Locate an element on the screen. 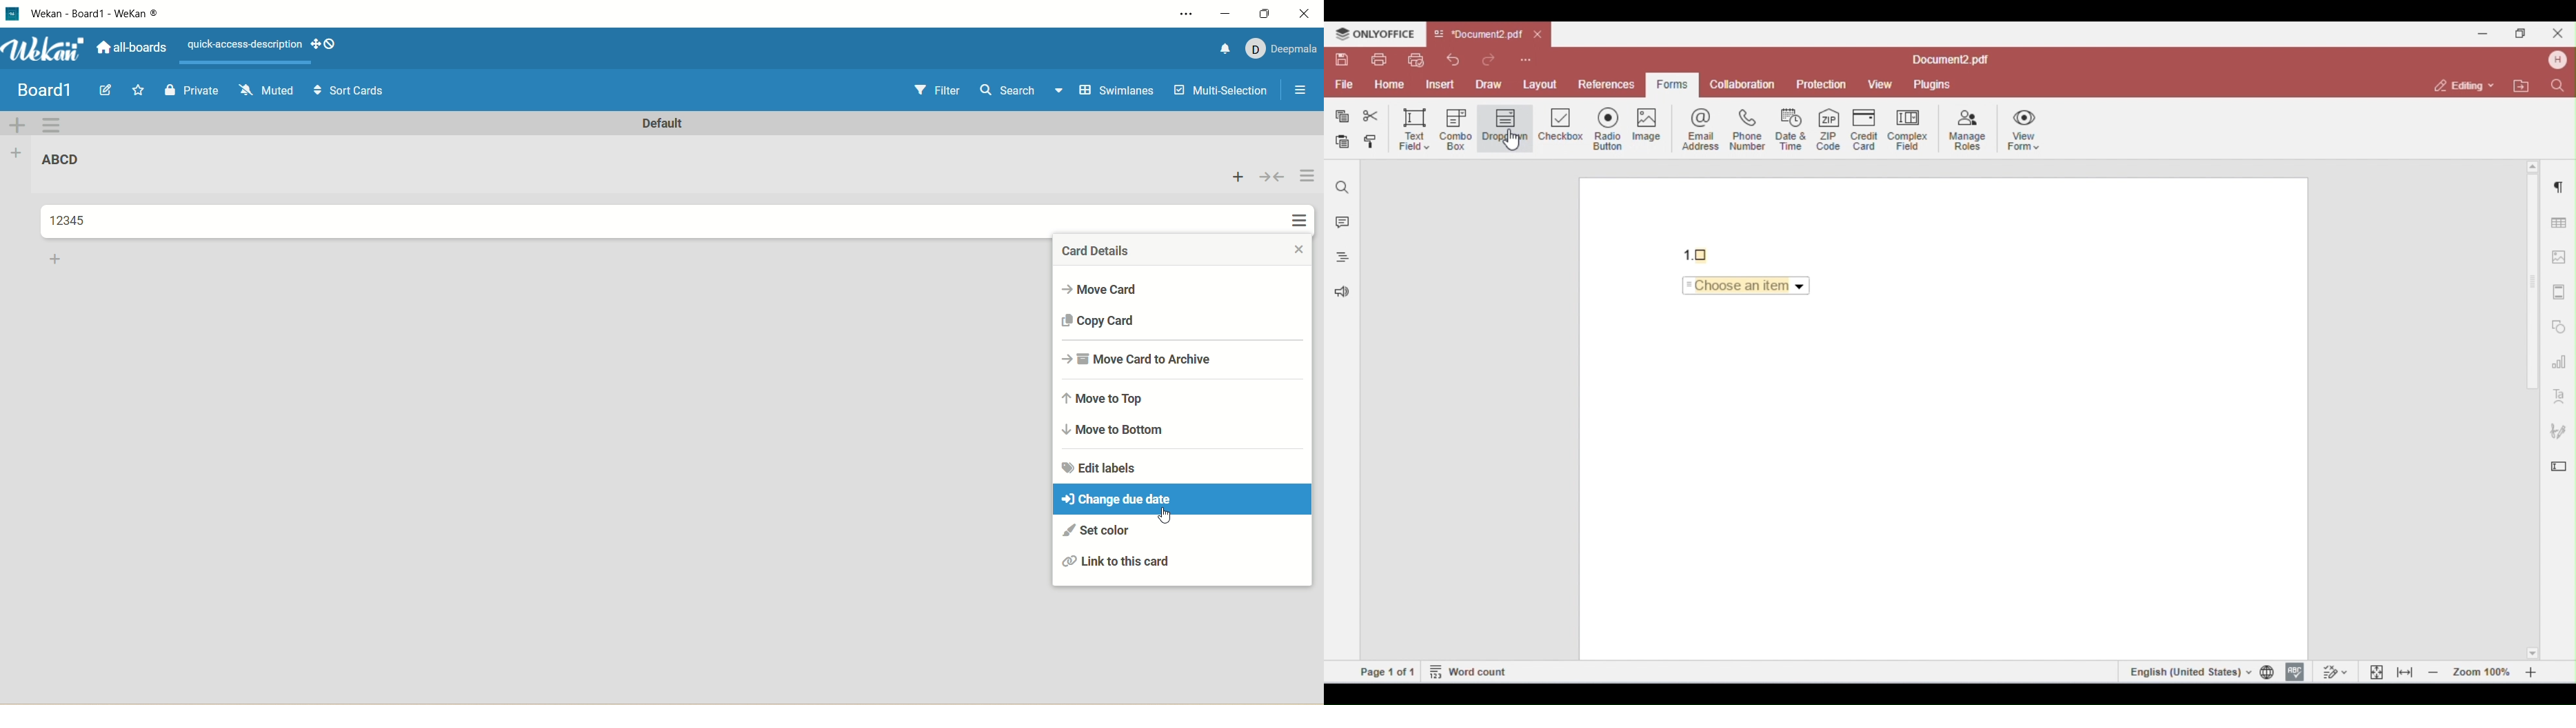  board1 is located at coordinates (44, 91).